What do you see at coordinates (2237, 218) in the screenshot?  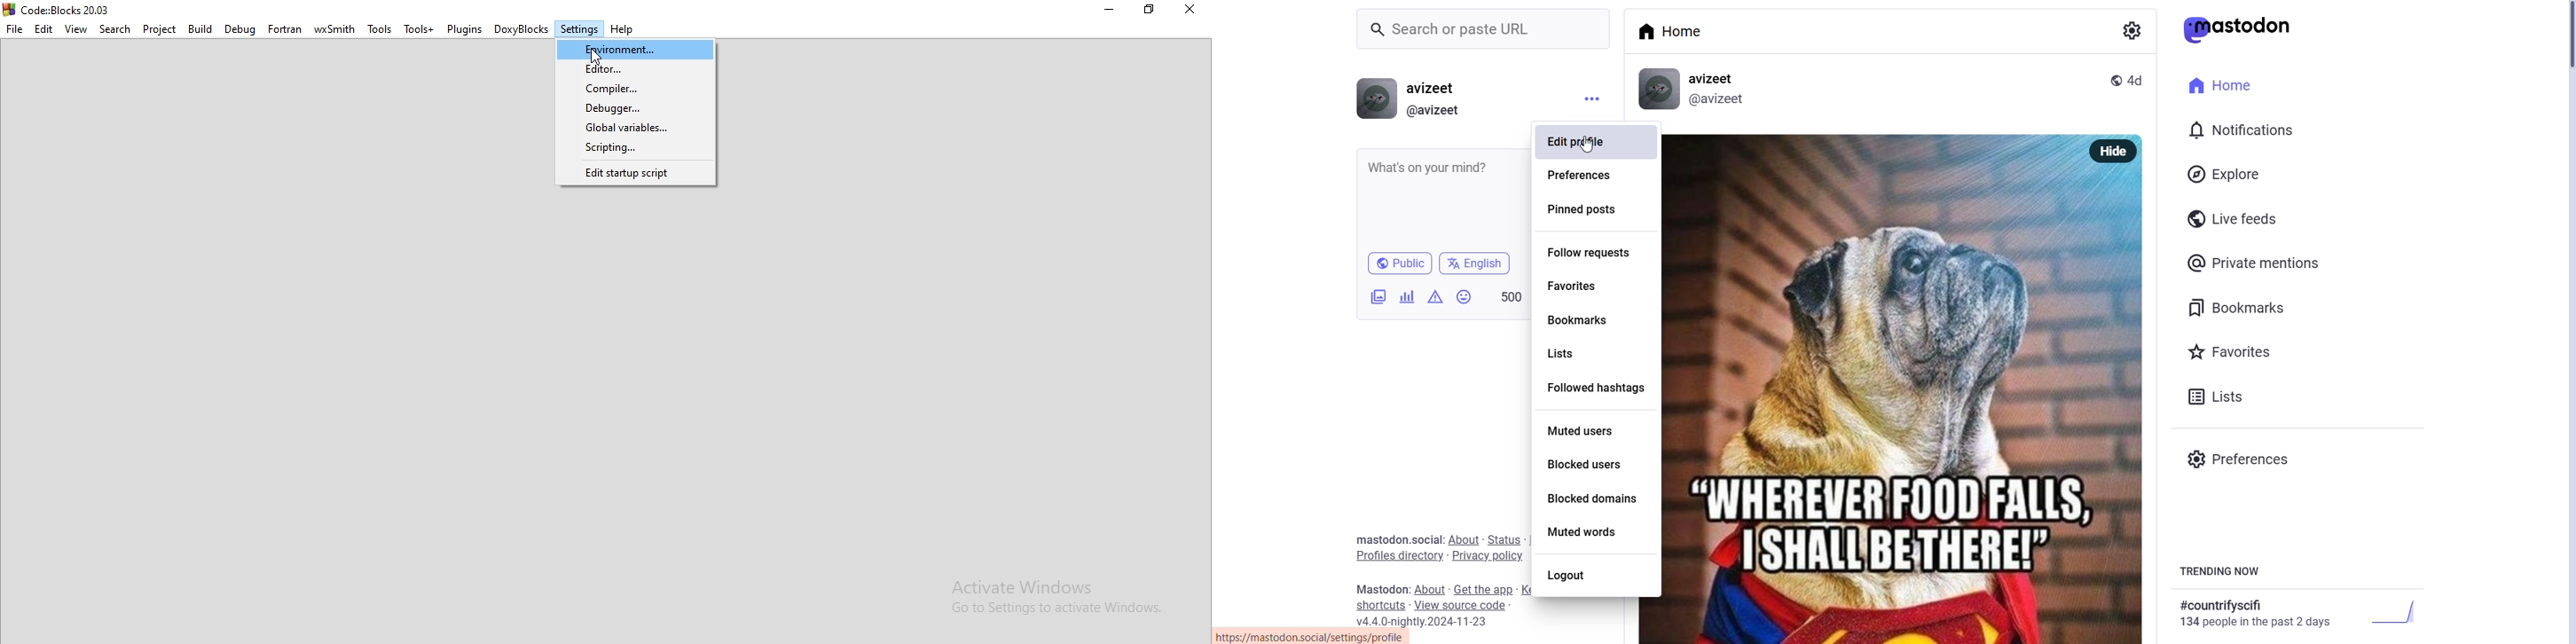 I see `live feed` at bounding box center [2237, 218].